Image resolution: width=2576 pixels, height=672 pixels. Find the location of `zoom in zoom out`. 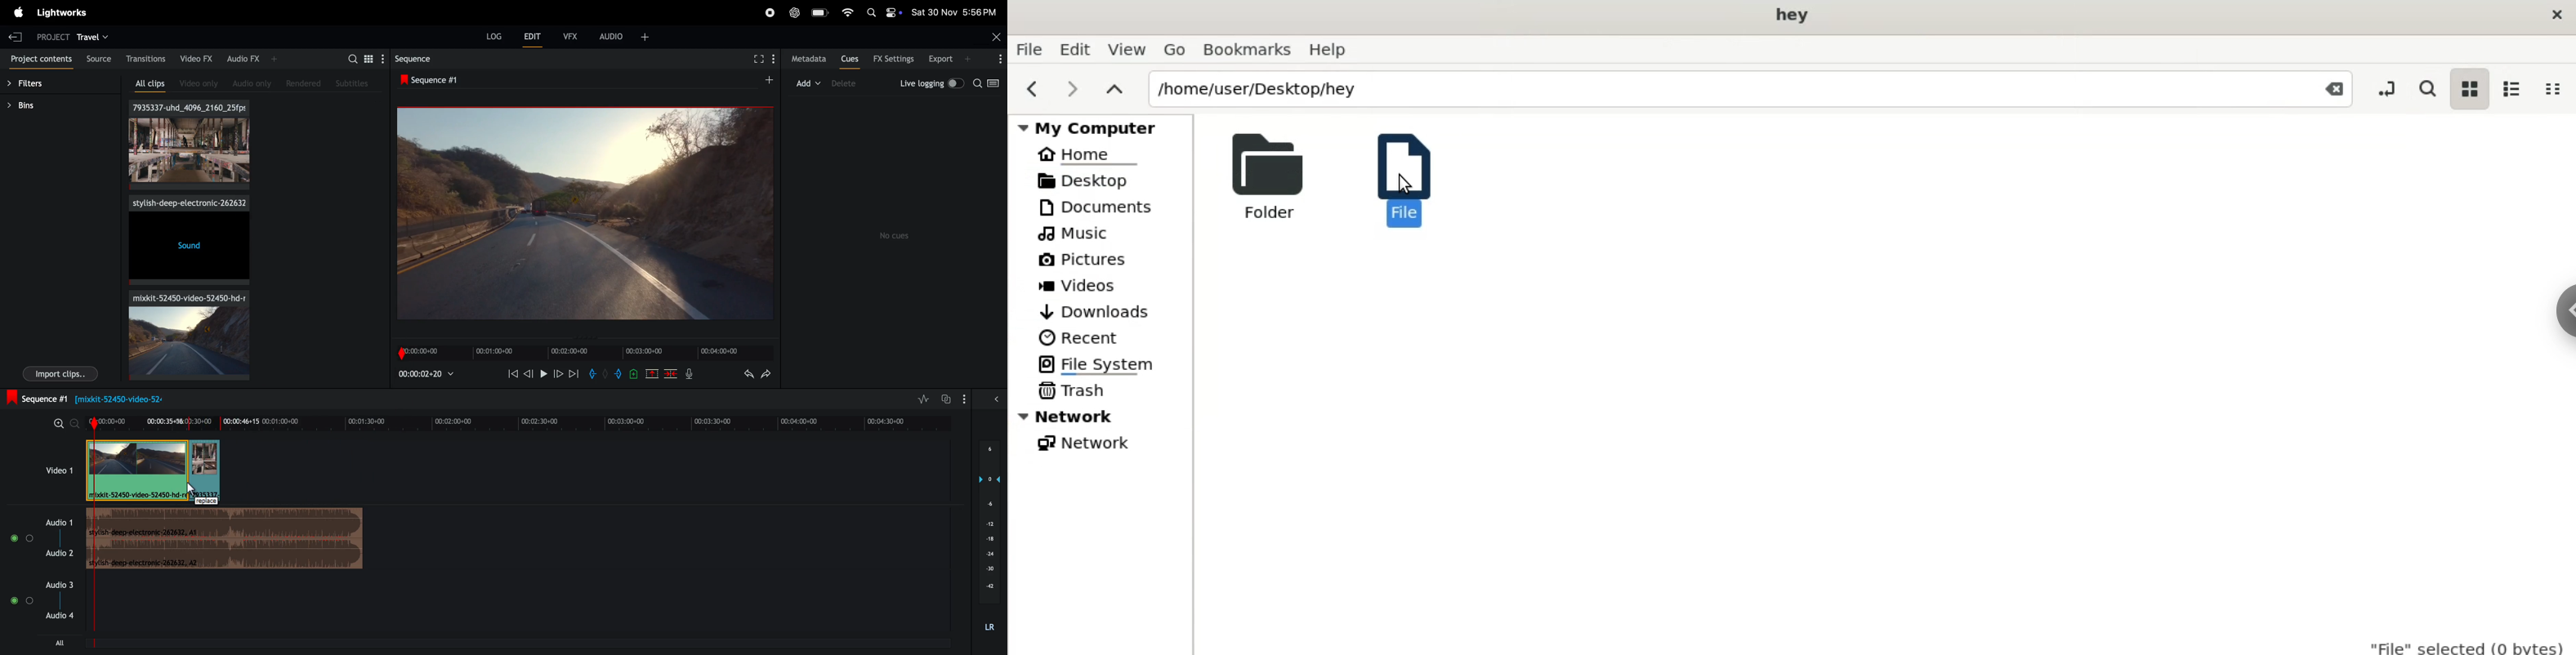

zoom in zoom out is located at coordinates (61, 423).